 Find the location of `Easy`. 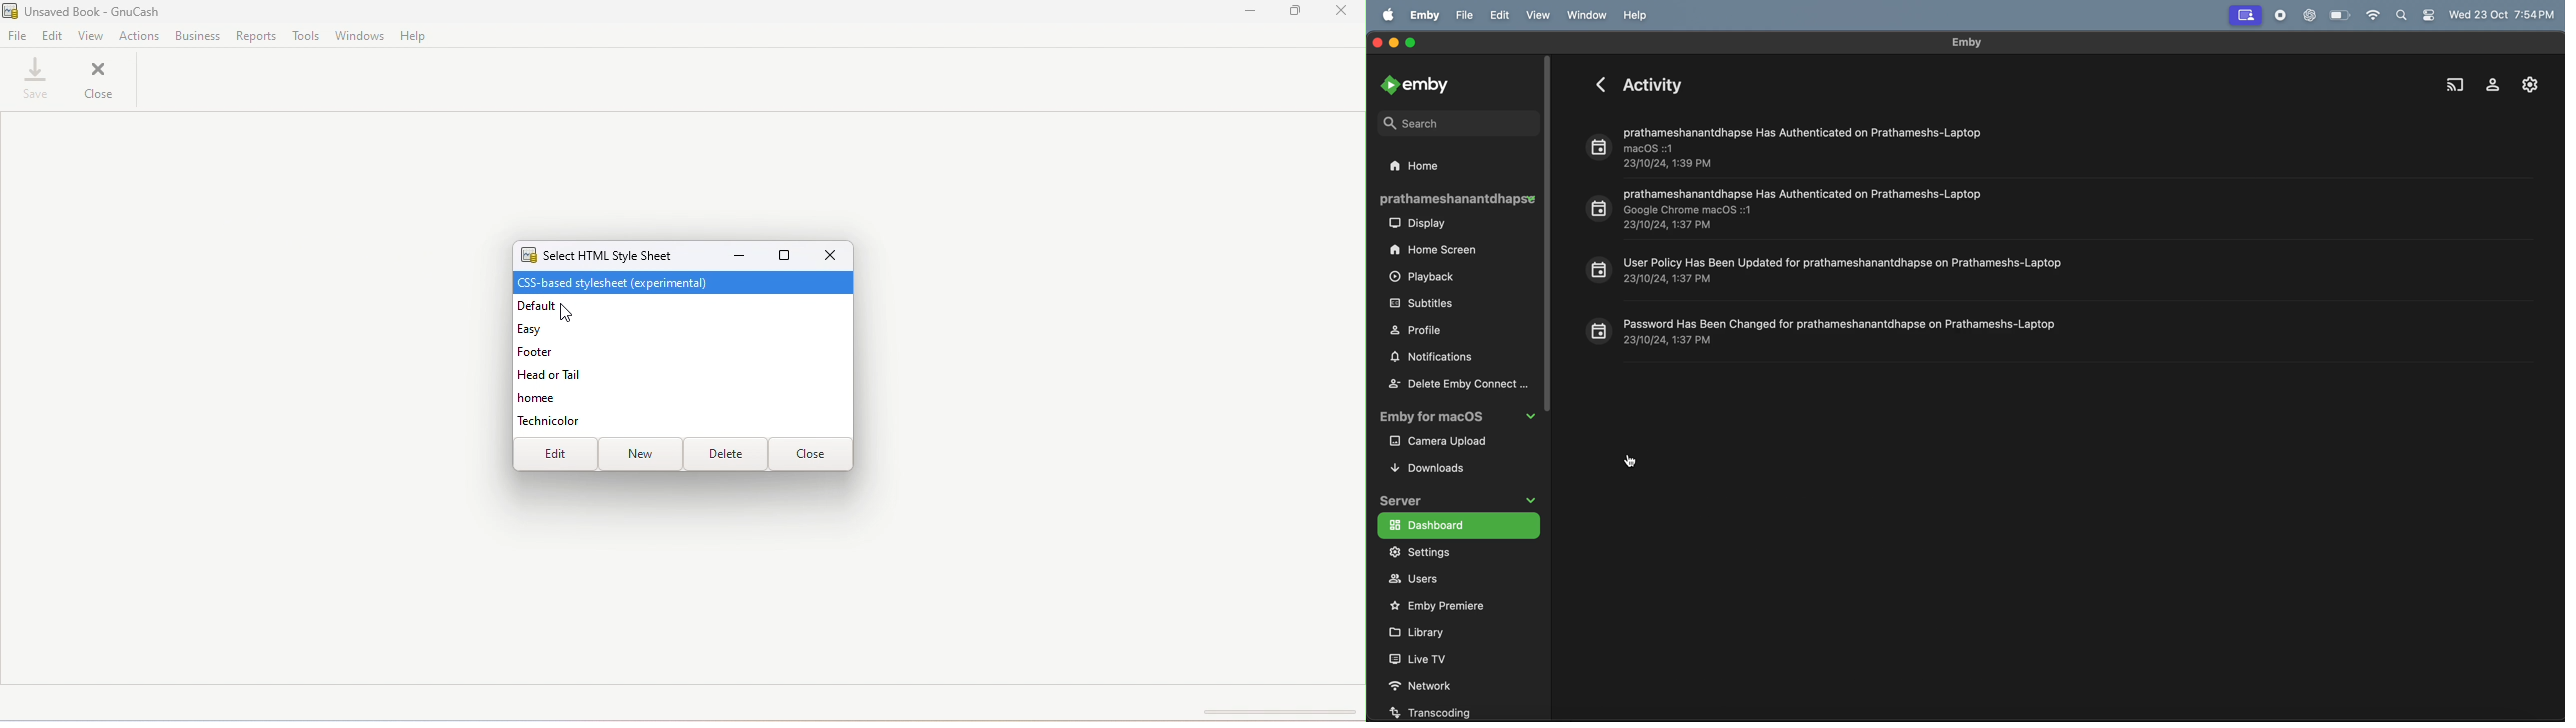

Easy is located at coordinates (534, 328).